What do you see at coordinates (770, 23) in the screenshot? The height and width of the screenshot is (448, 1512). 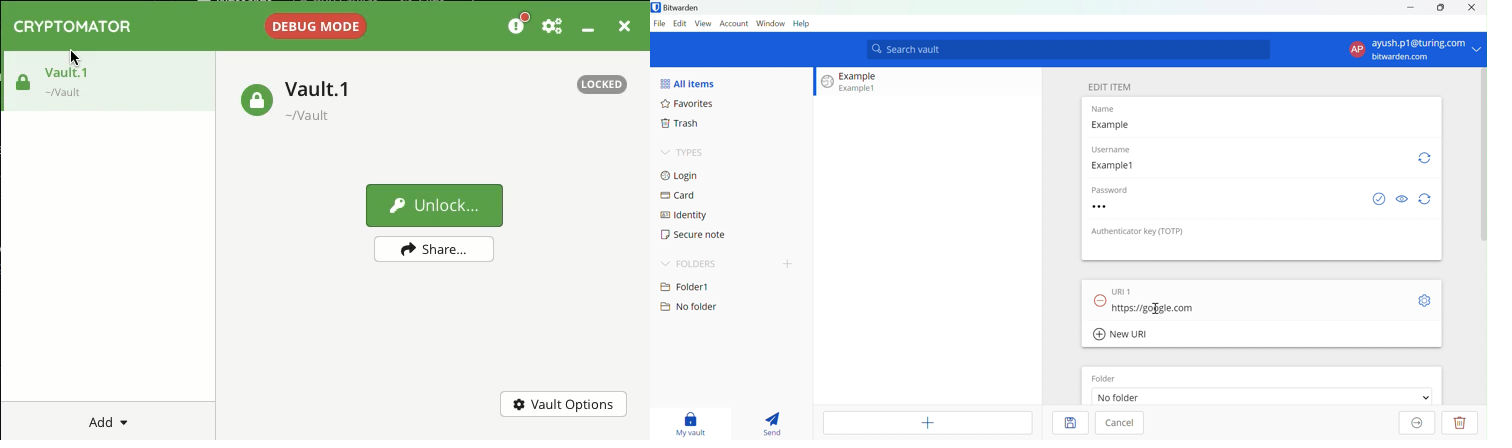 I see `Window` at bounding box center [770, 23].